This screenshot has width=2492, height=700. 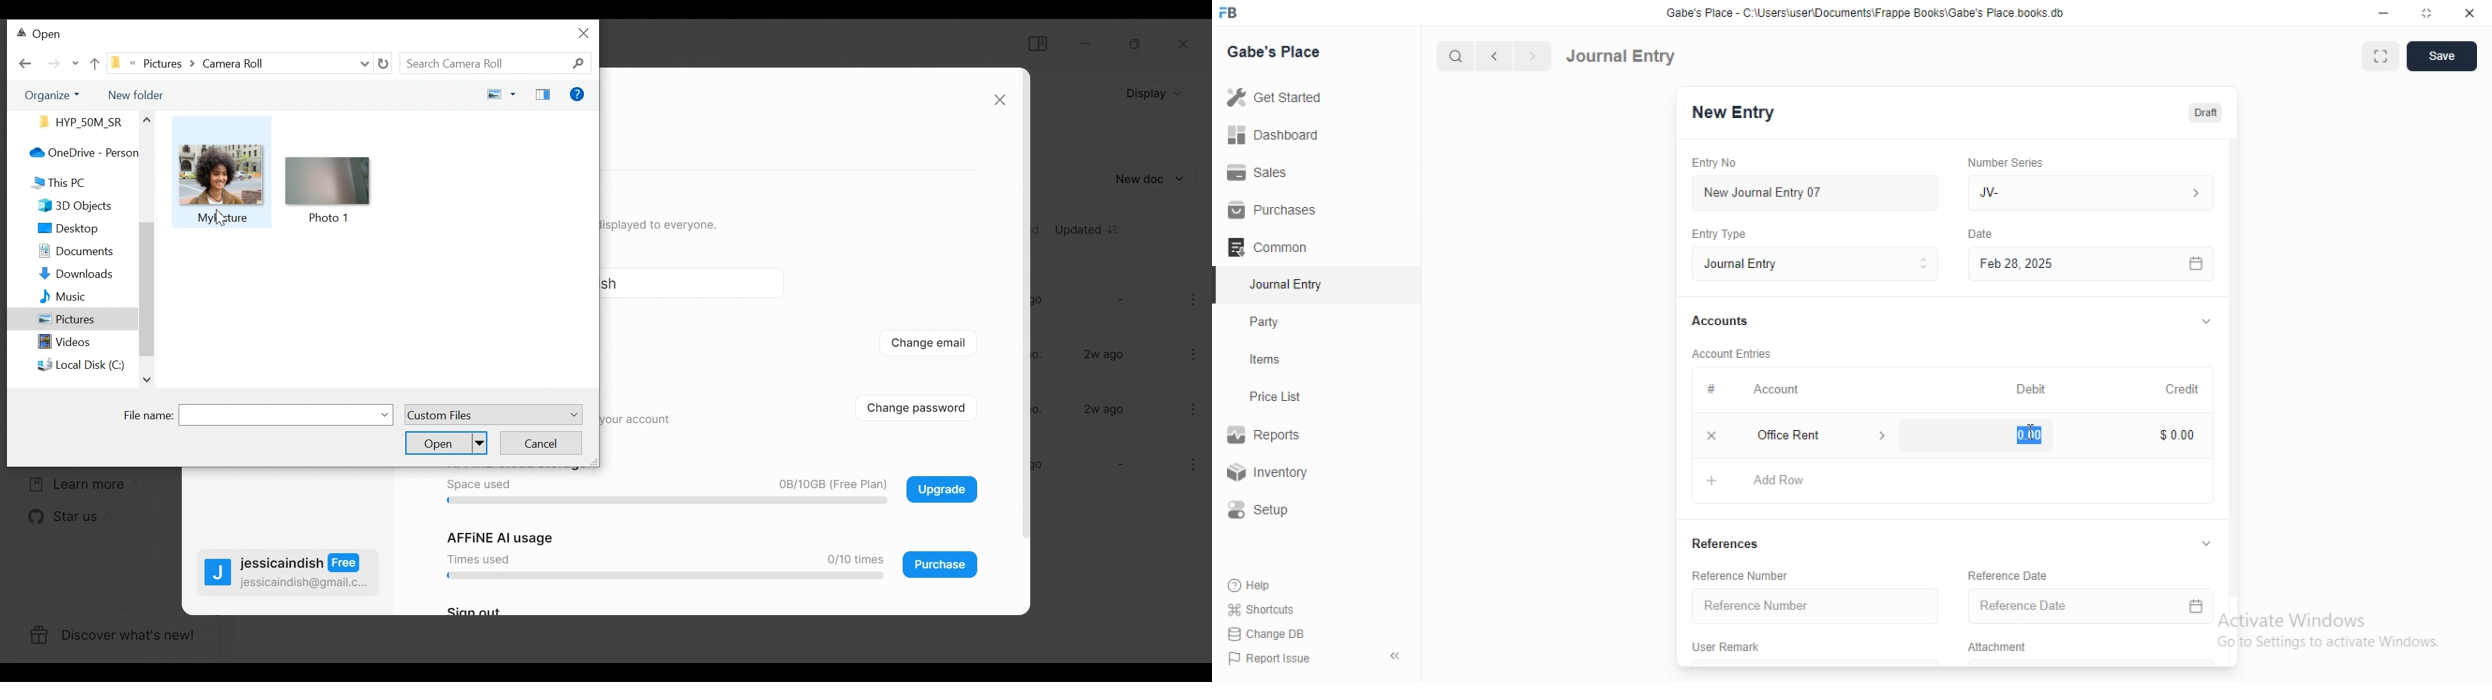 I want to click on Purchases, so click(x=1273, y=210).